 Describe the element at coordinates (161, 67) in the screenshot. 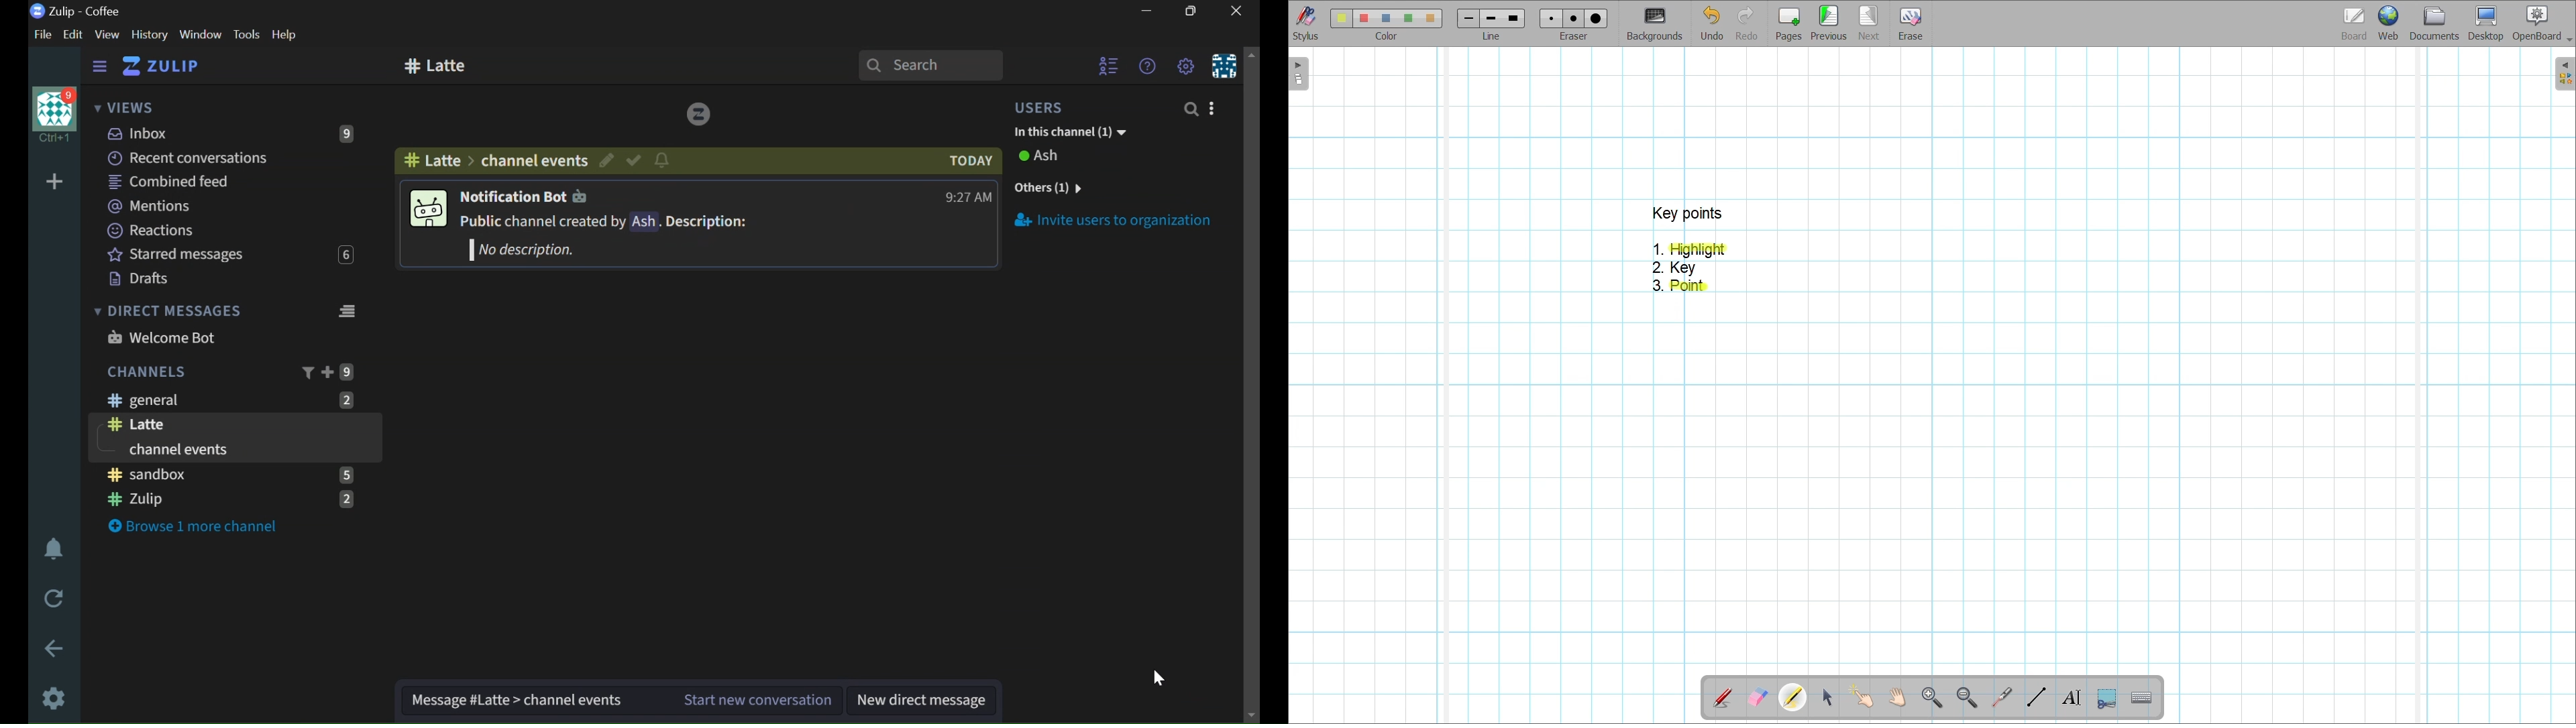

I see `ZULIP` at that location.